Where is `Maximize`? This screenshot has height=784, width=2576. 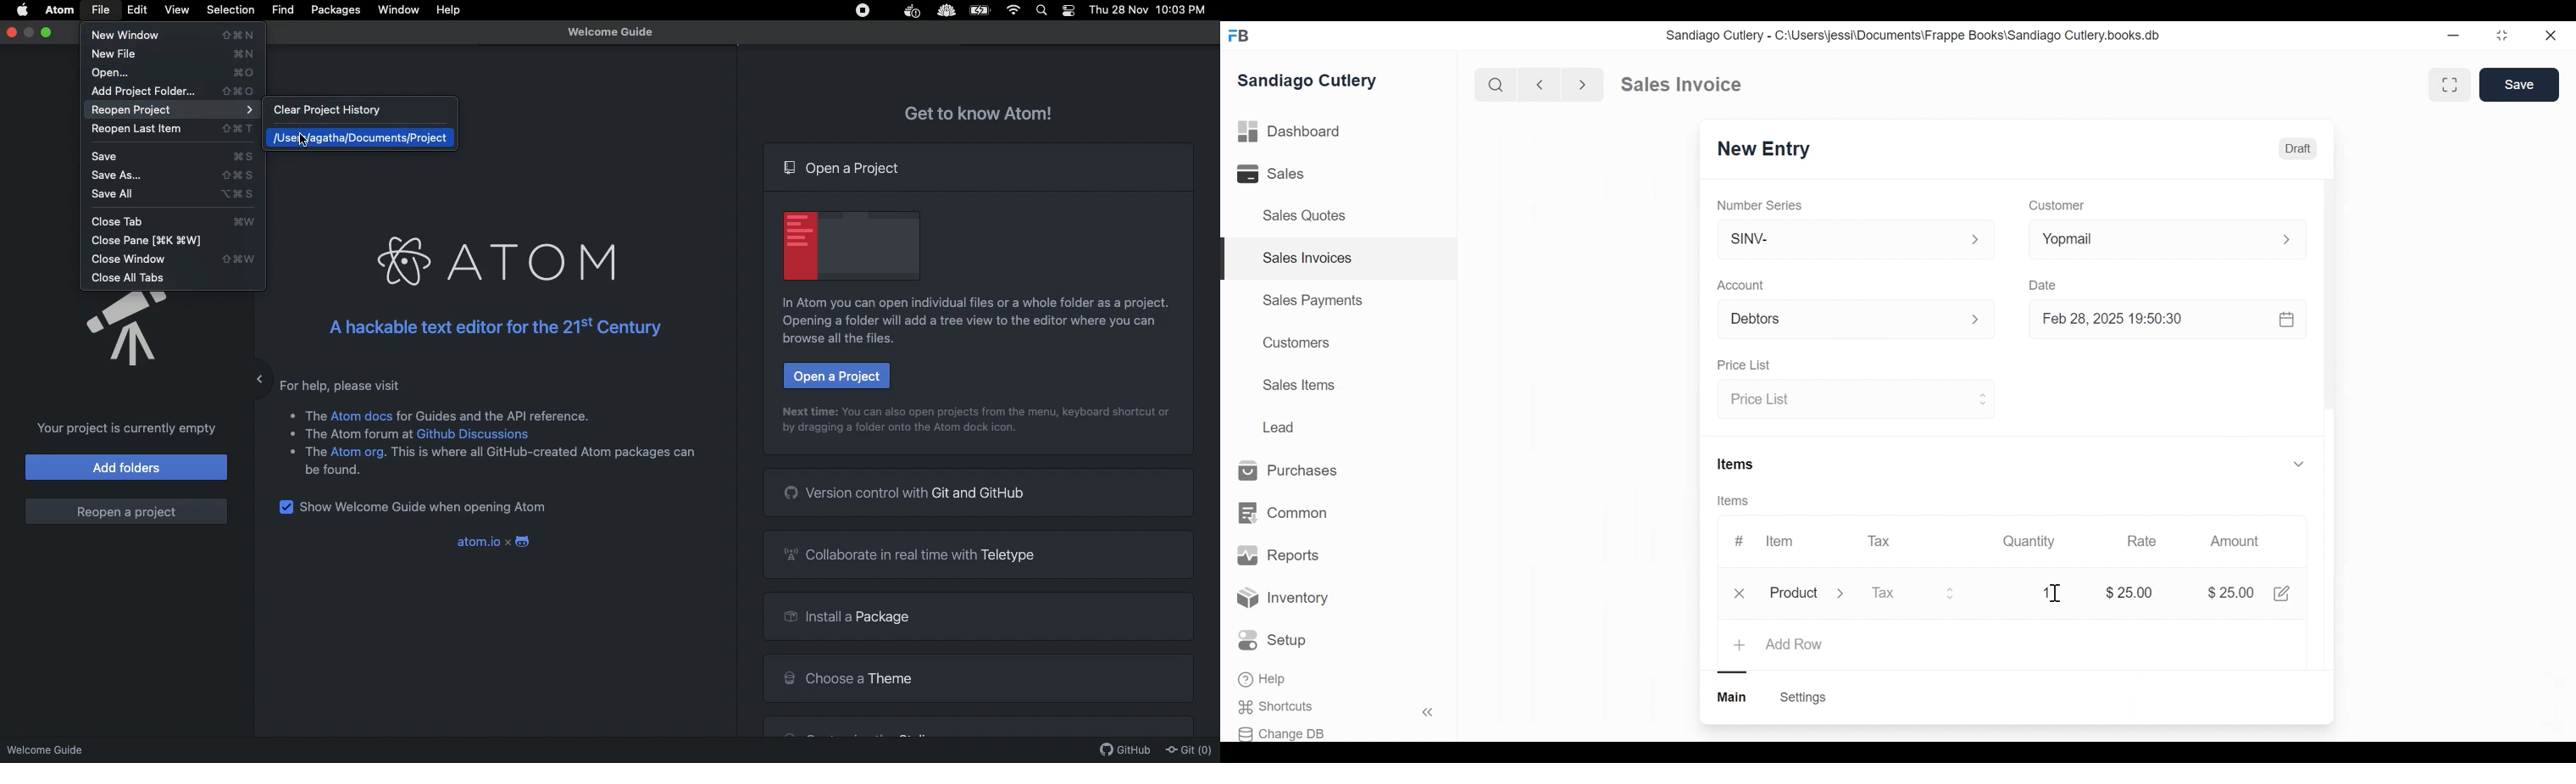 Maximize is located at coordinates (48, 32).